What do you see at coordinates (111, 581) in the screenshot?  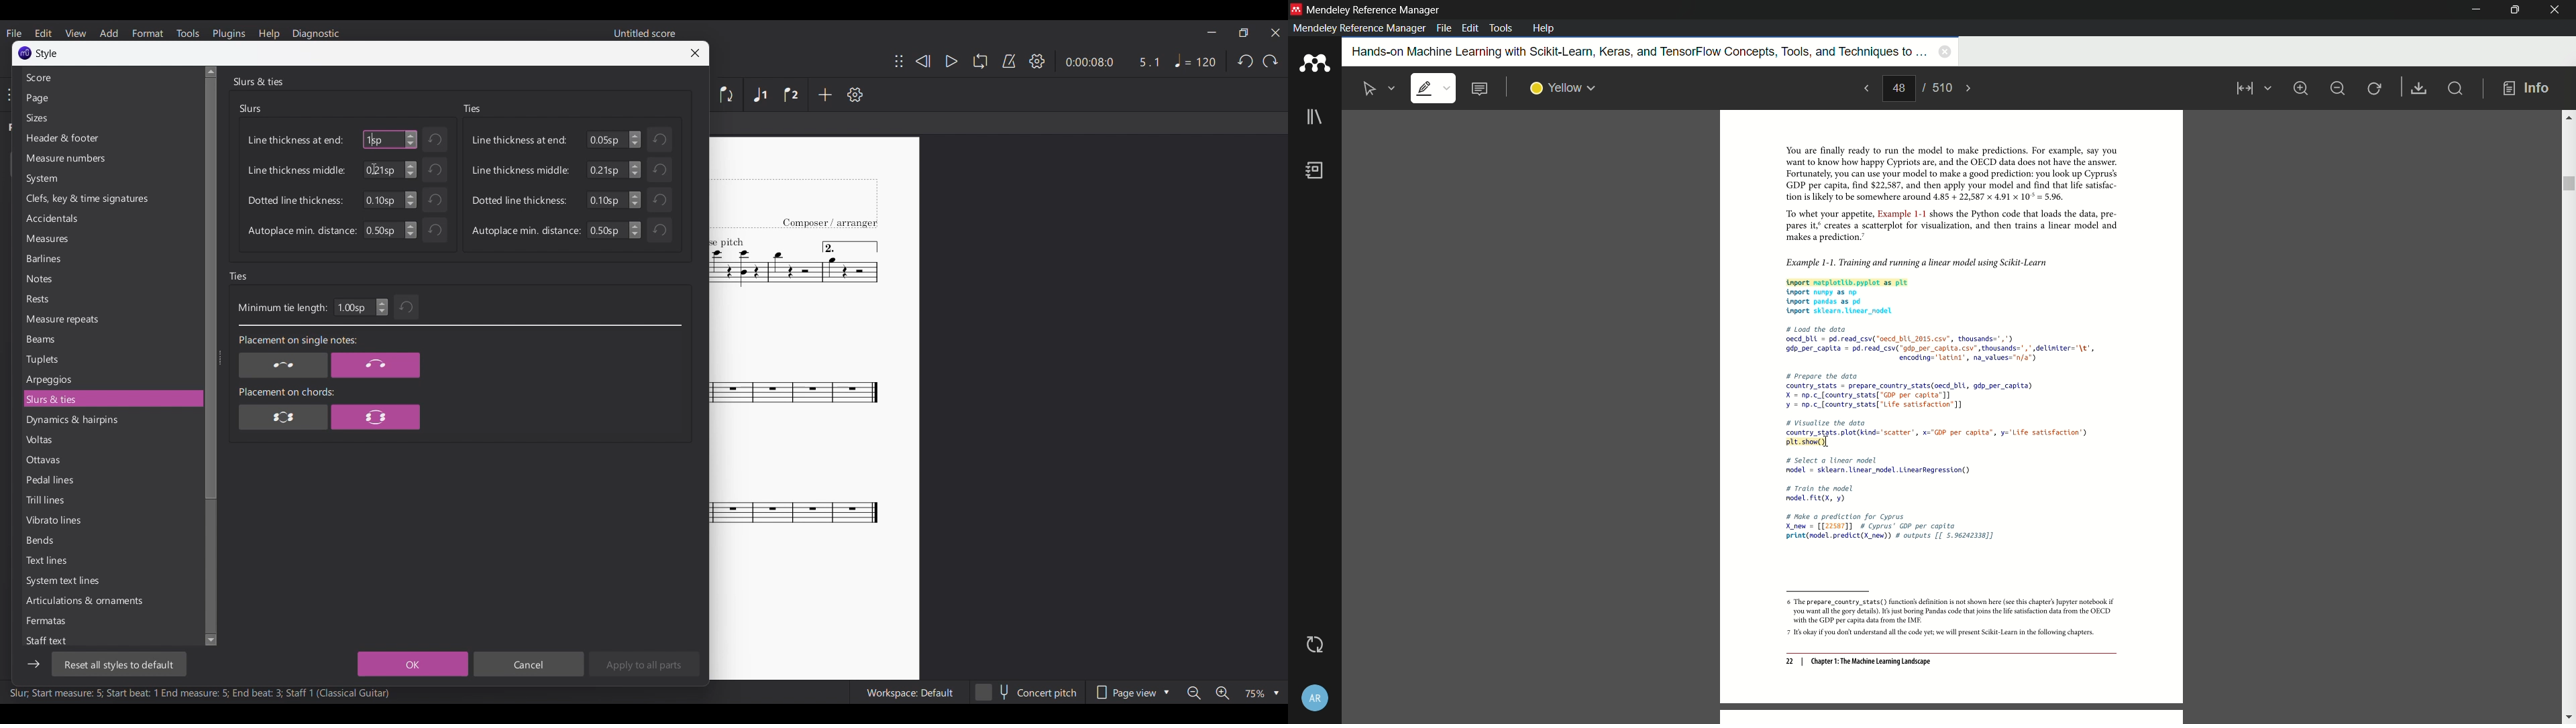 I see `System text lines` at bounding box center [111, 581].